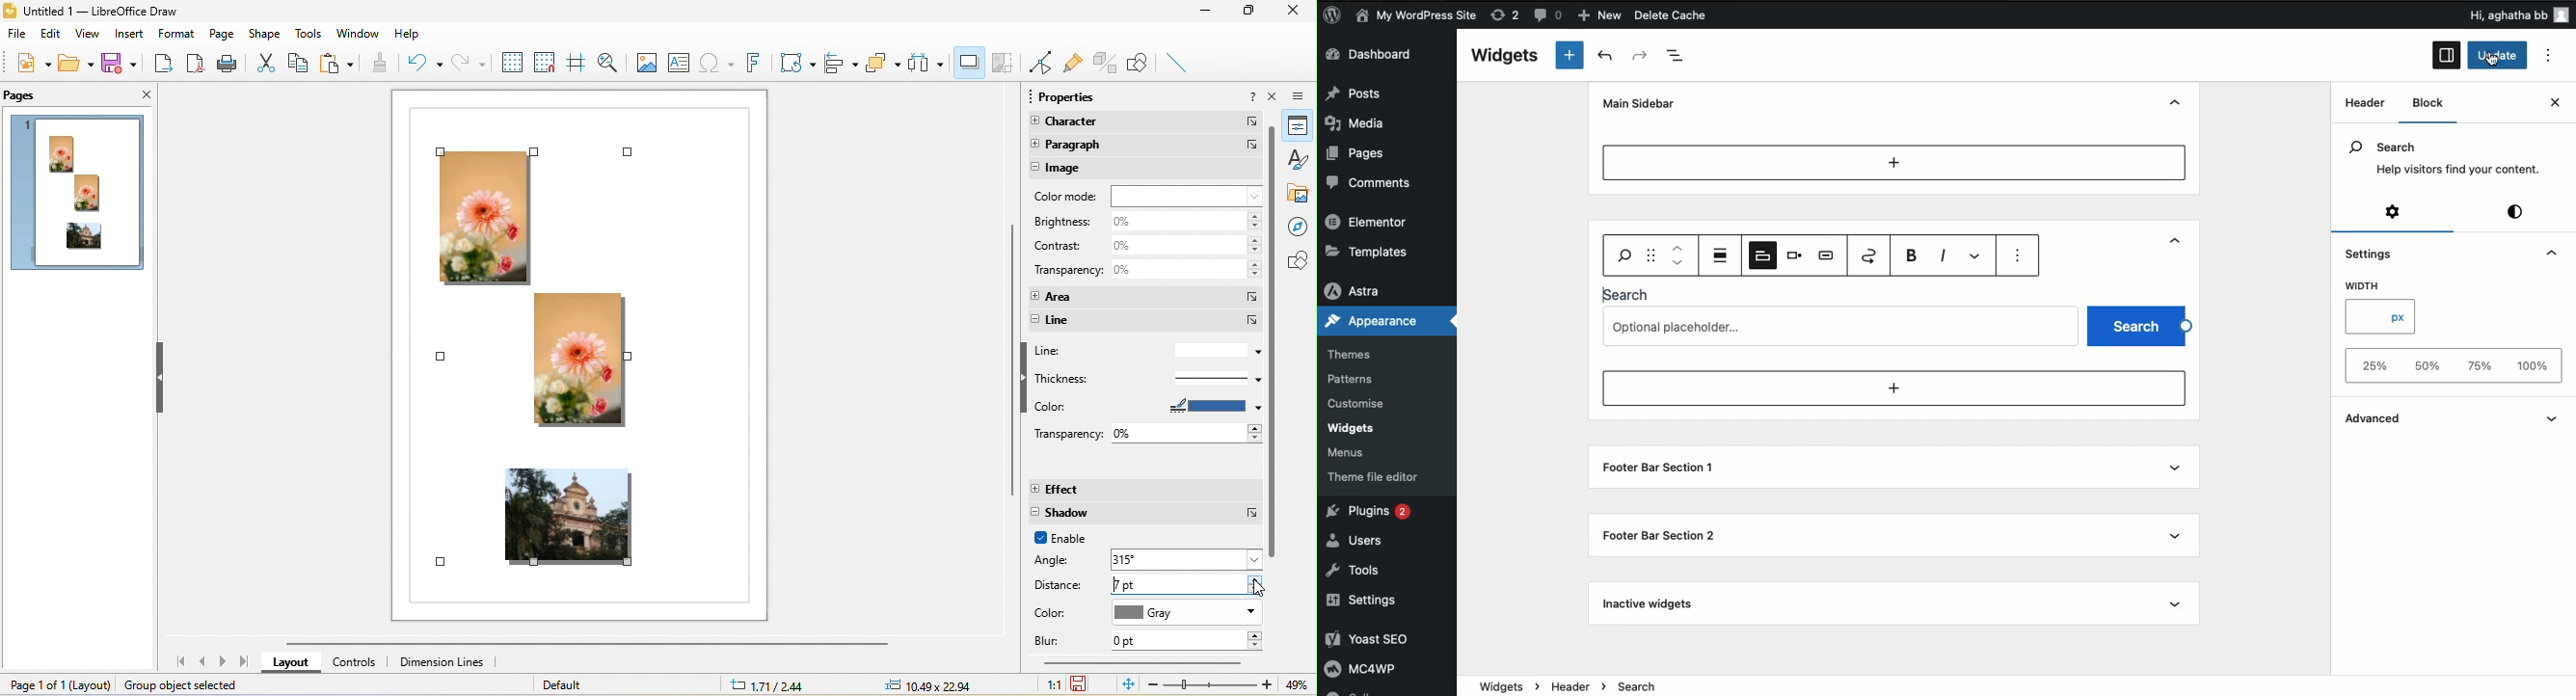 This screenshot has width=2576, height=700. Describe the element at coordinates (1761, 254) in the screenshot. I see `Toggle search label` at that location.